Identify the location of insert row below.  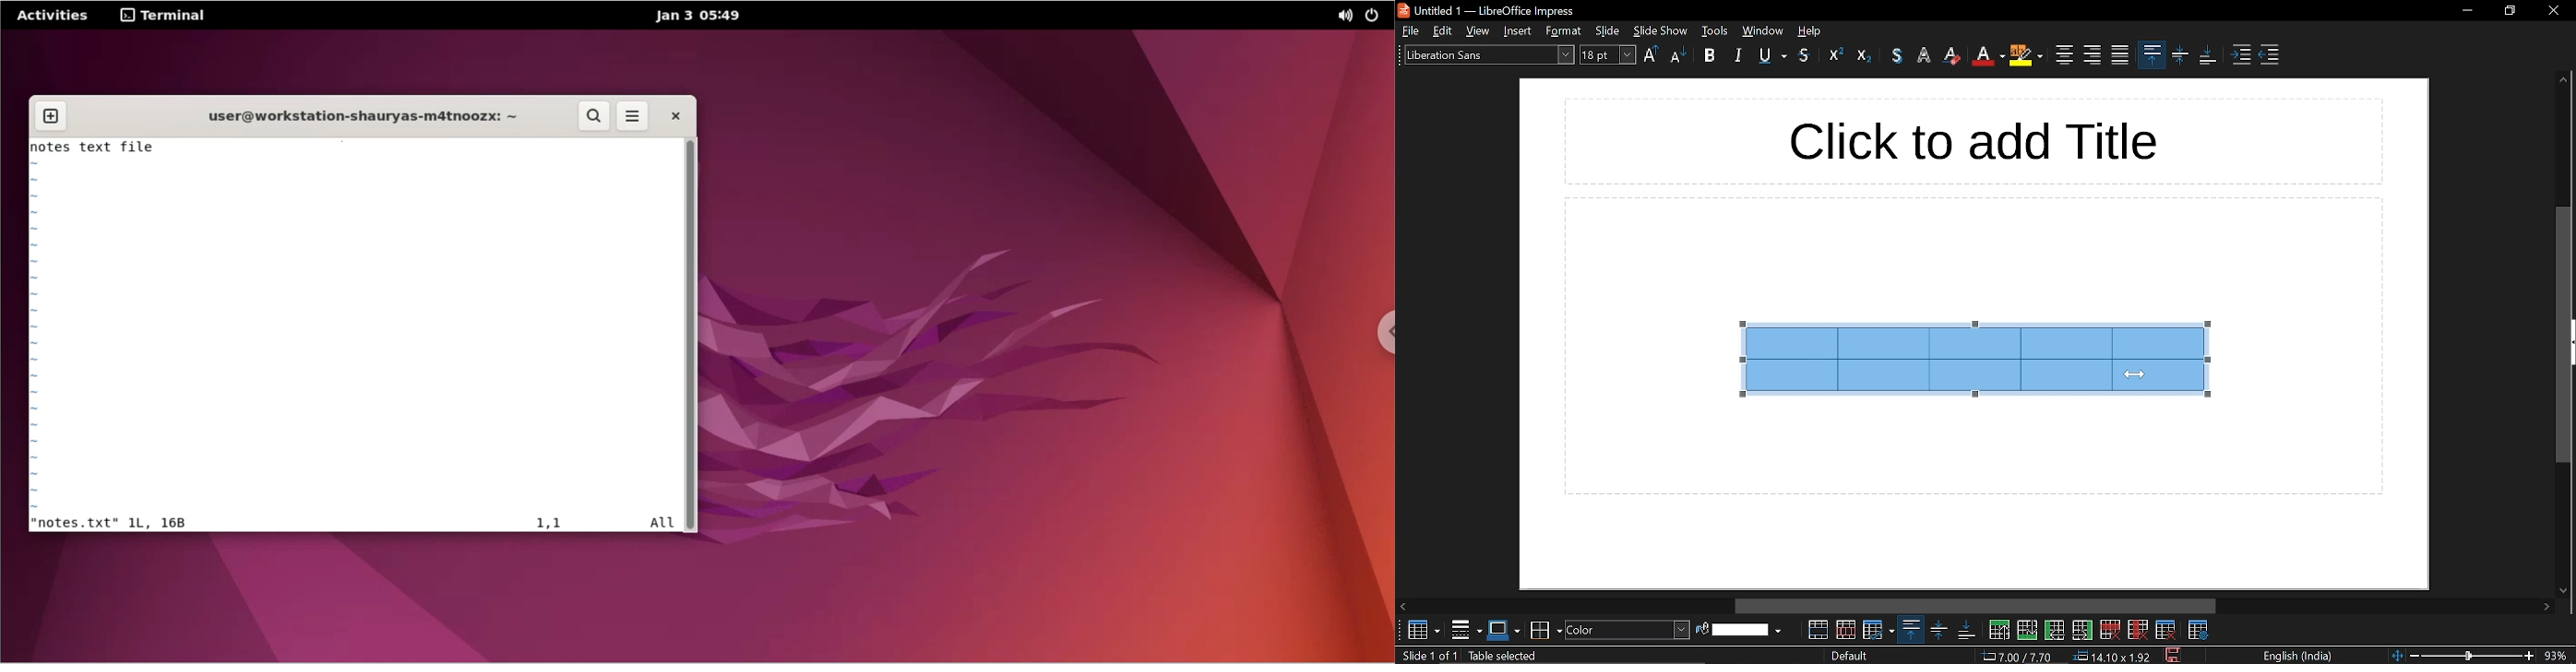
(2028, 629).